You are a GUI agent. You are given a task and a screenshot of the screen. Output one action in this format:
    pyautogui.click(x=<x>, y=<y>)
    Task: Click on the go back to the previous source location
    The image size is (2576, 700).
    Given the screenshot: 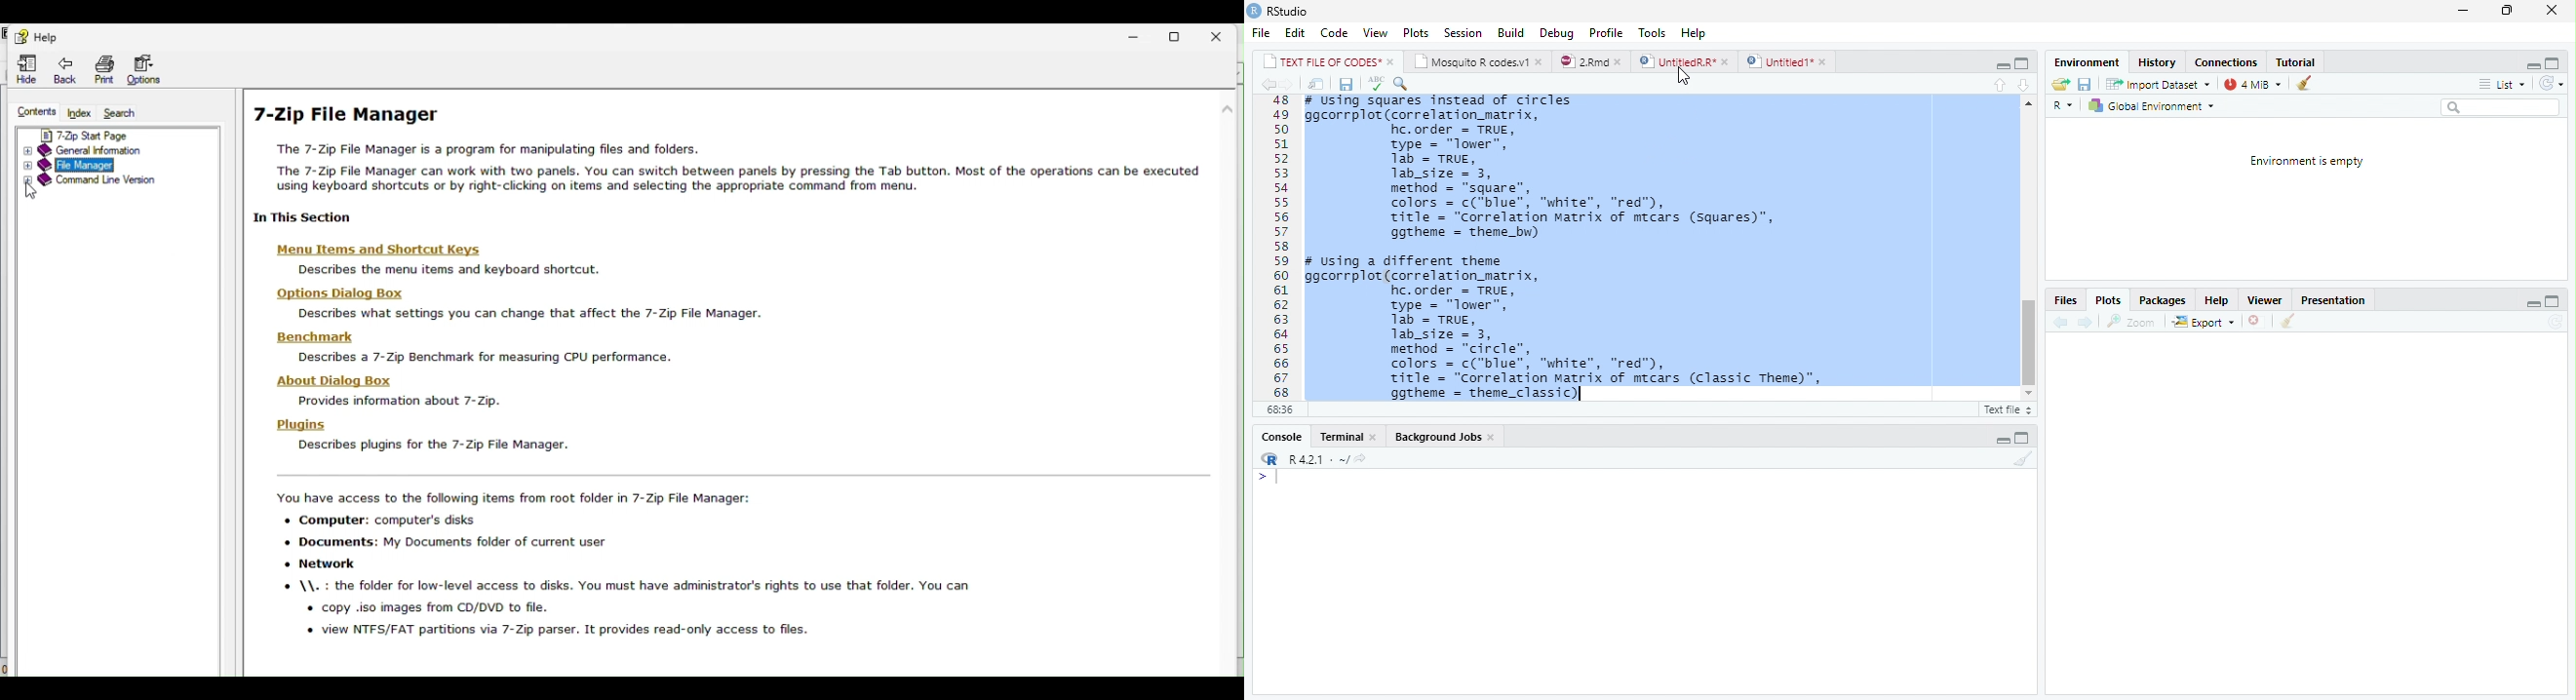 What is the action you would take?
    pyautogui.click(x=1271, y=86)
    